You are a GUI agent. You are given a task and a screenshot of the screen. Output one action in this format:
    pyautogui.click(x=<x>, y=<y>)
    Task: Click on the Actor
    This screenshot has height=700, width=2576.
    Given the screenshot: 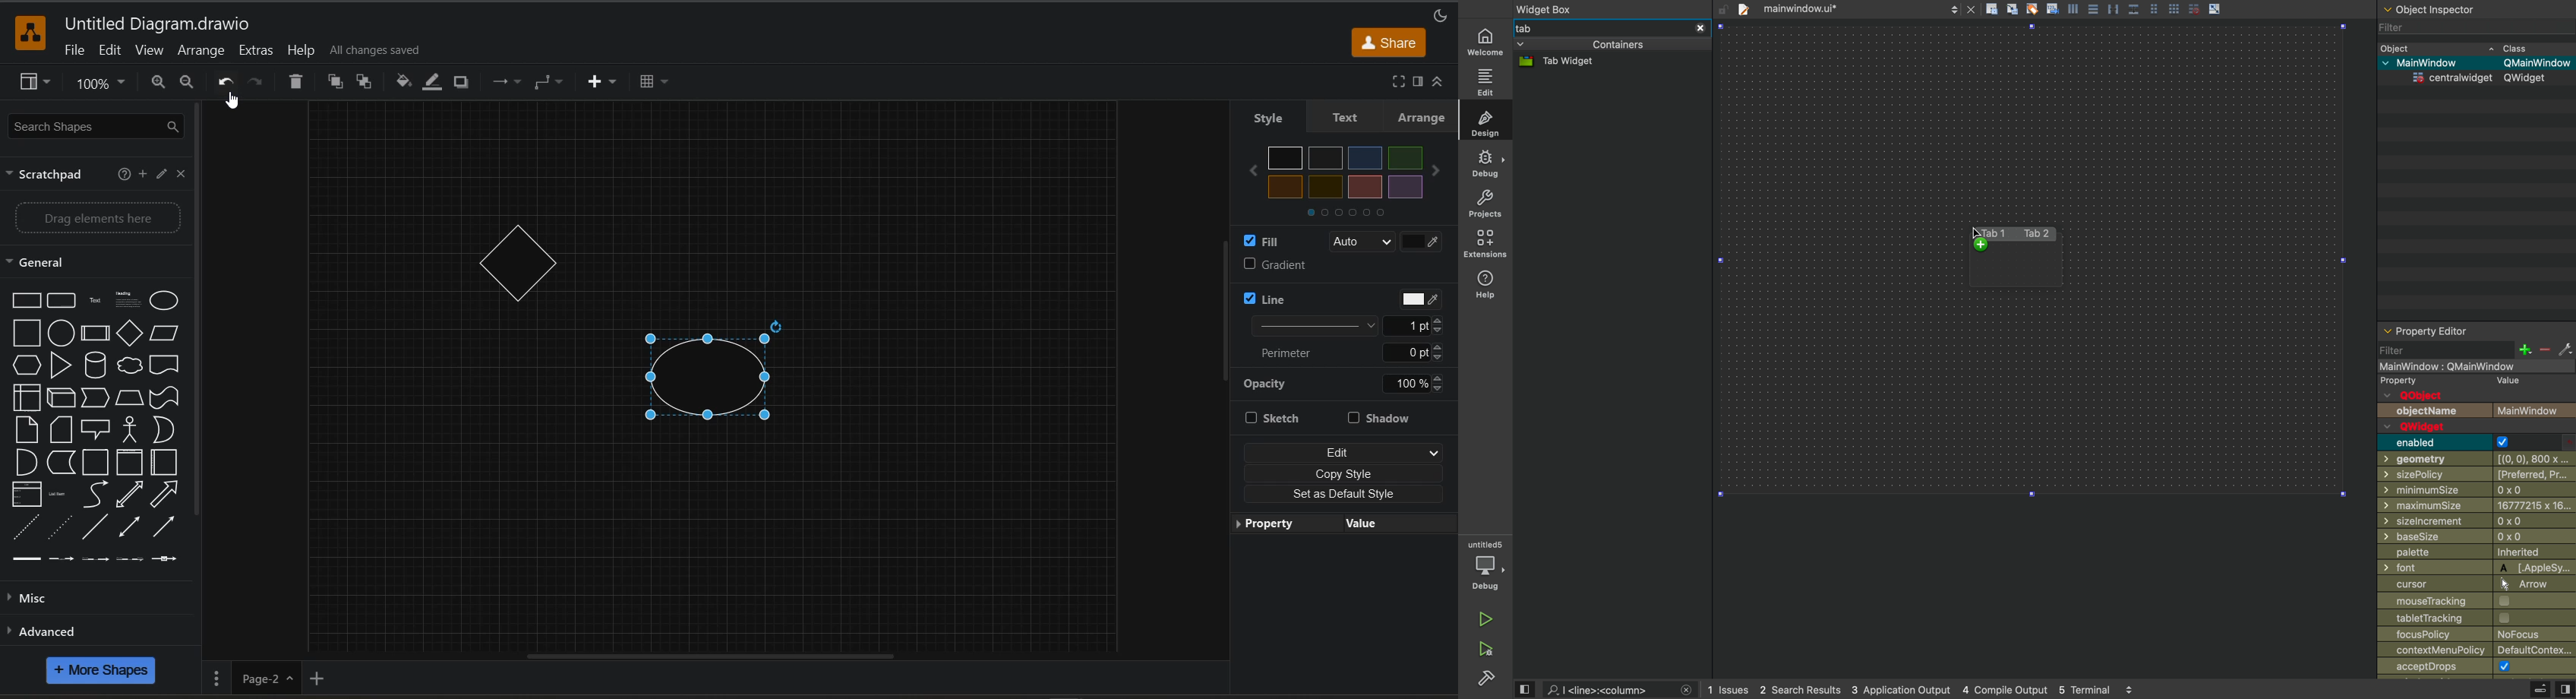 What is the action you would take?
    pyautogui.click(x=128, y=431)
    